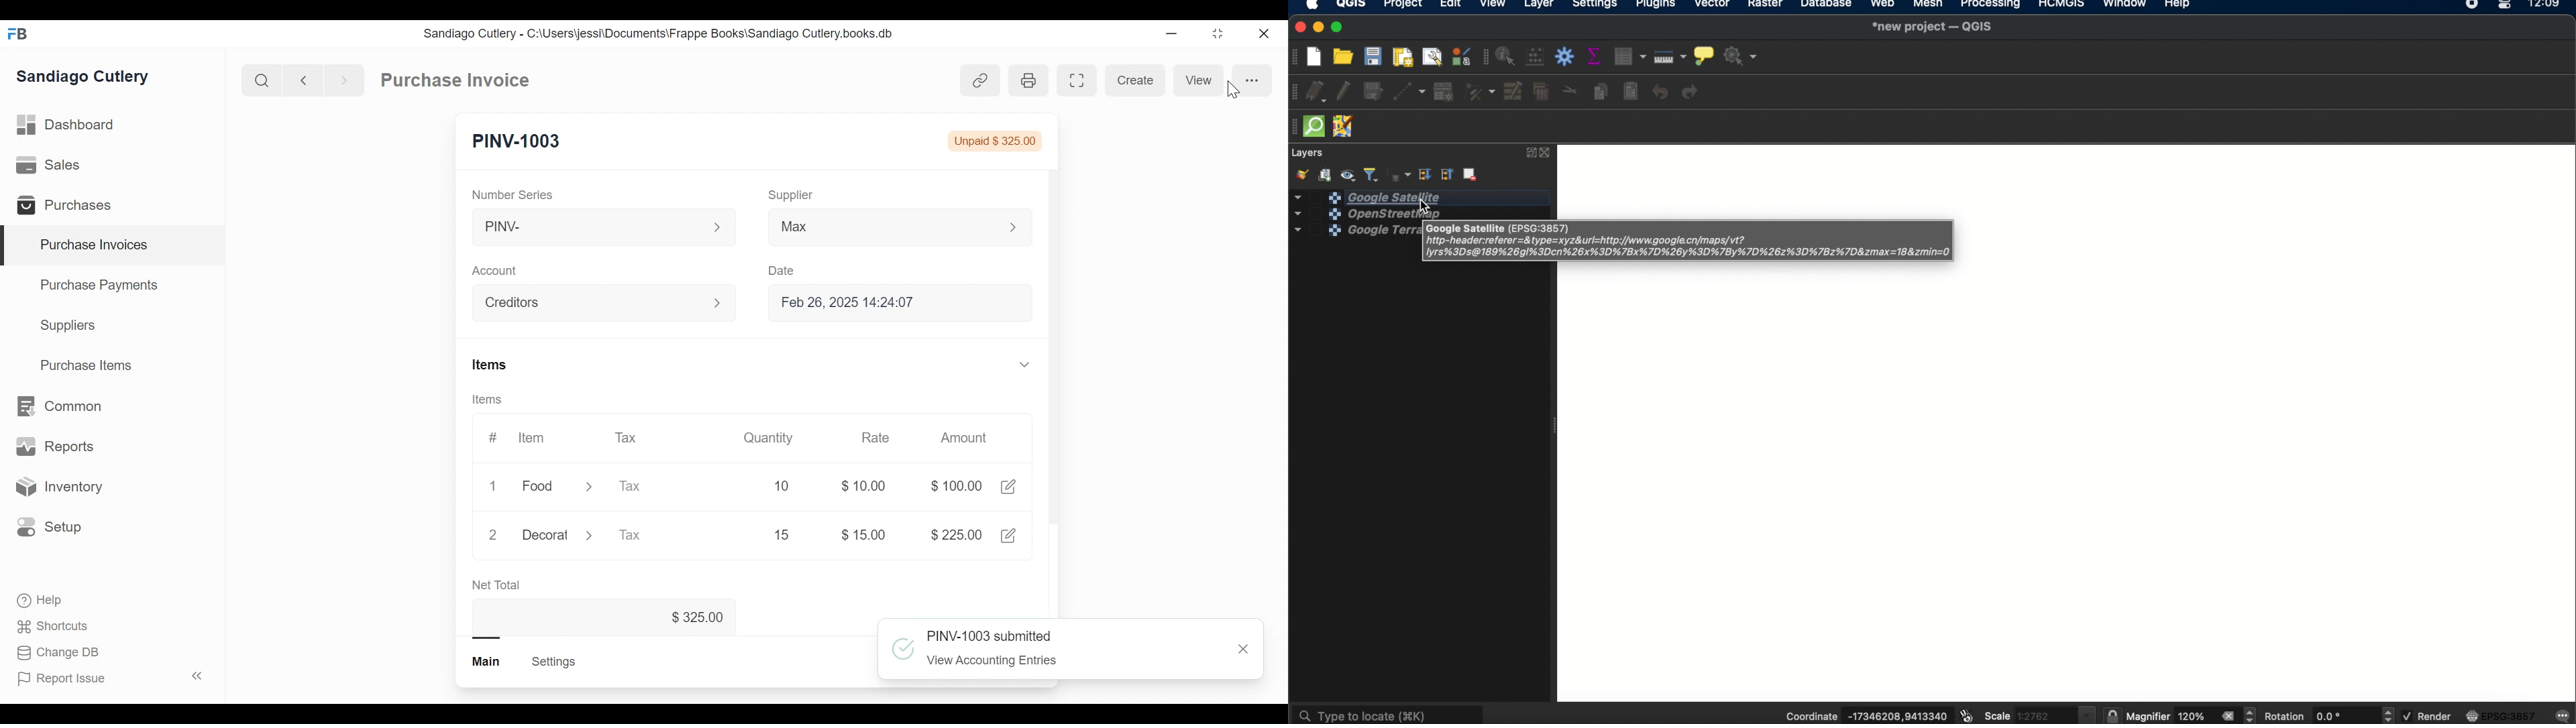  What do you see at coordinates (873, 229) in the screenshot?
I see `Max` at bounding box center [873, 229].